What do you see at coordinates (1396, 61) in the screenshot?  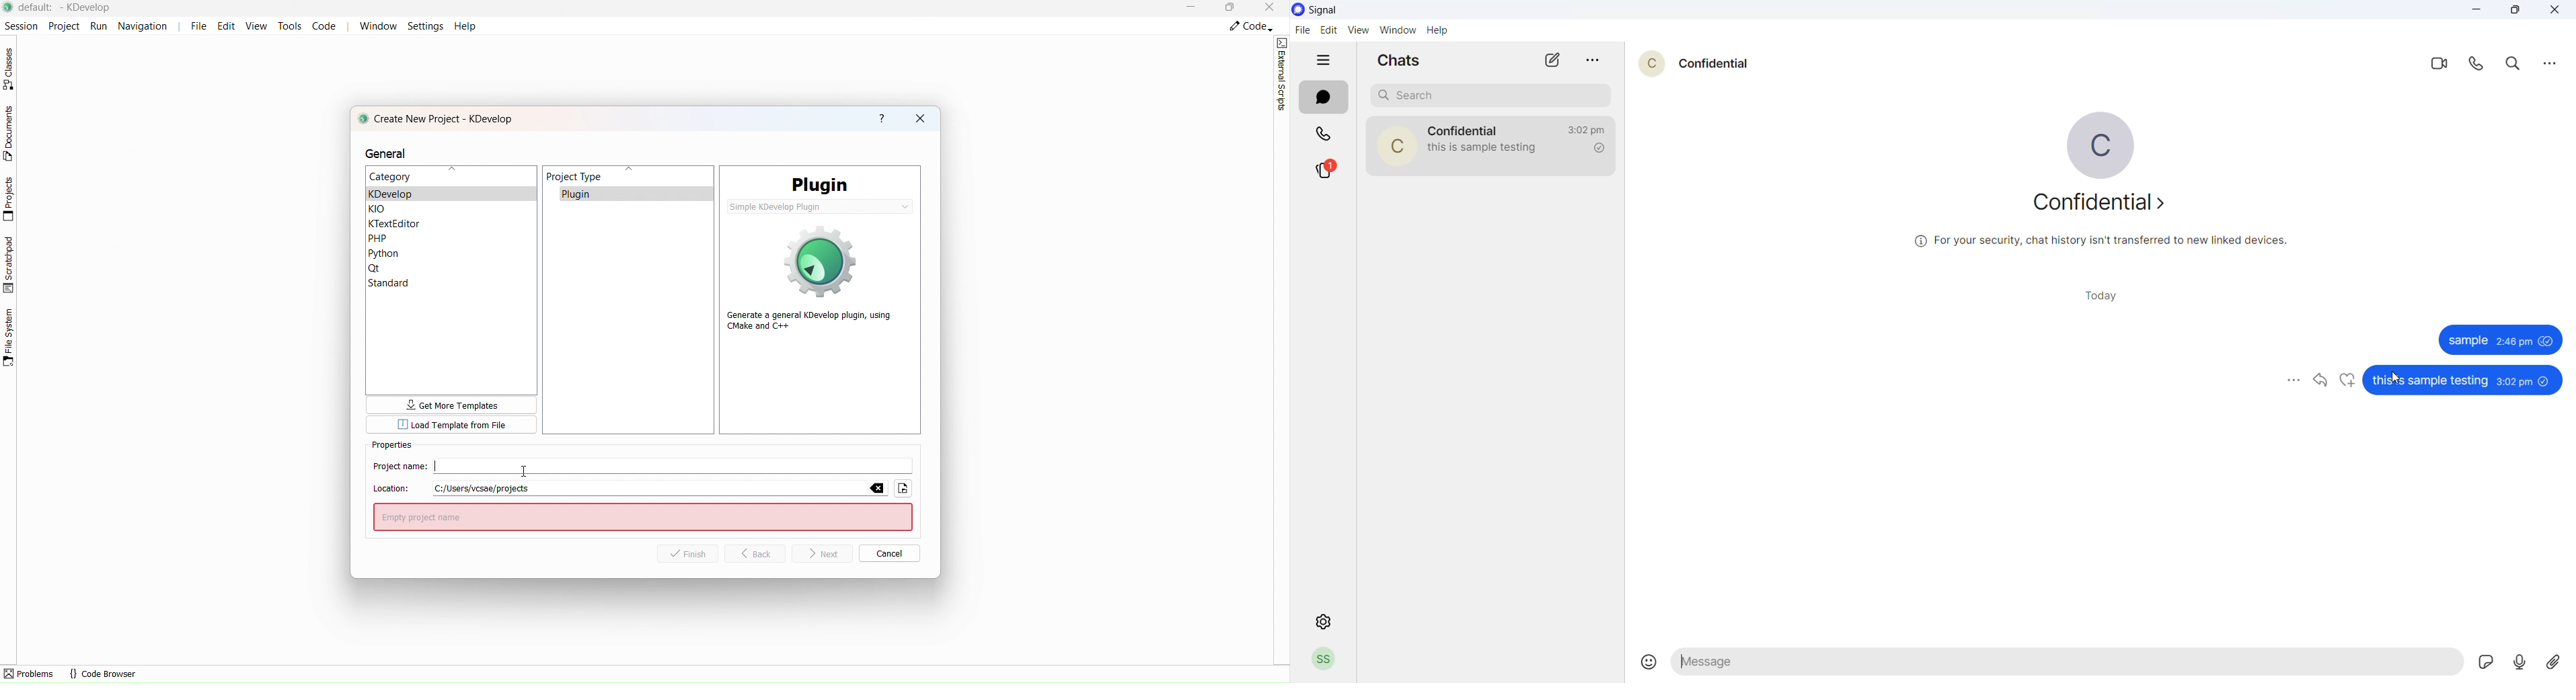 I see `chats heading` at bounding box center [1396, 61].